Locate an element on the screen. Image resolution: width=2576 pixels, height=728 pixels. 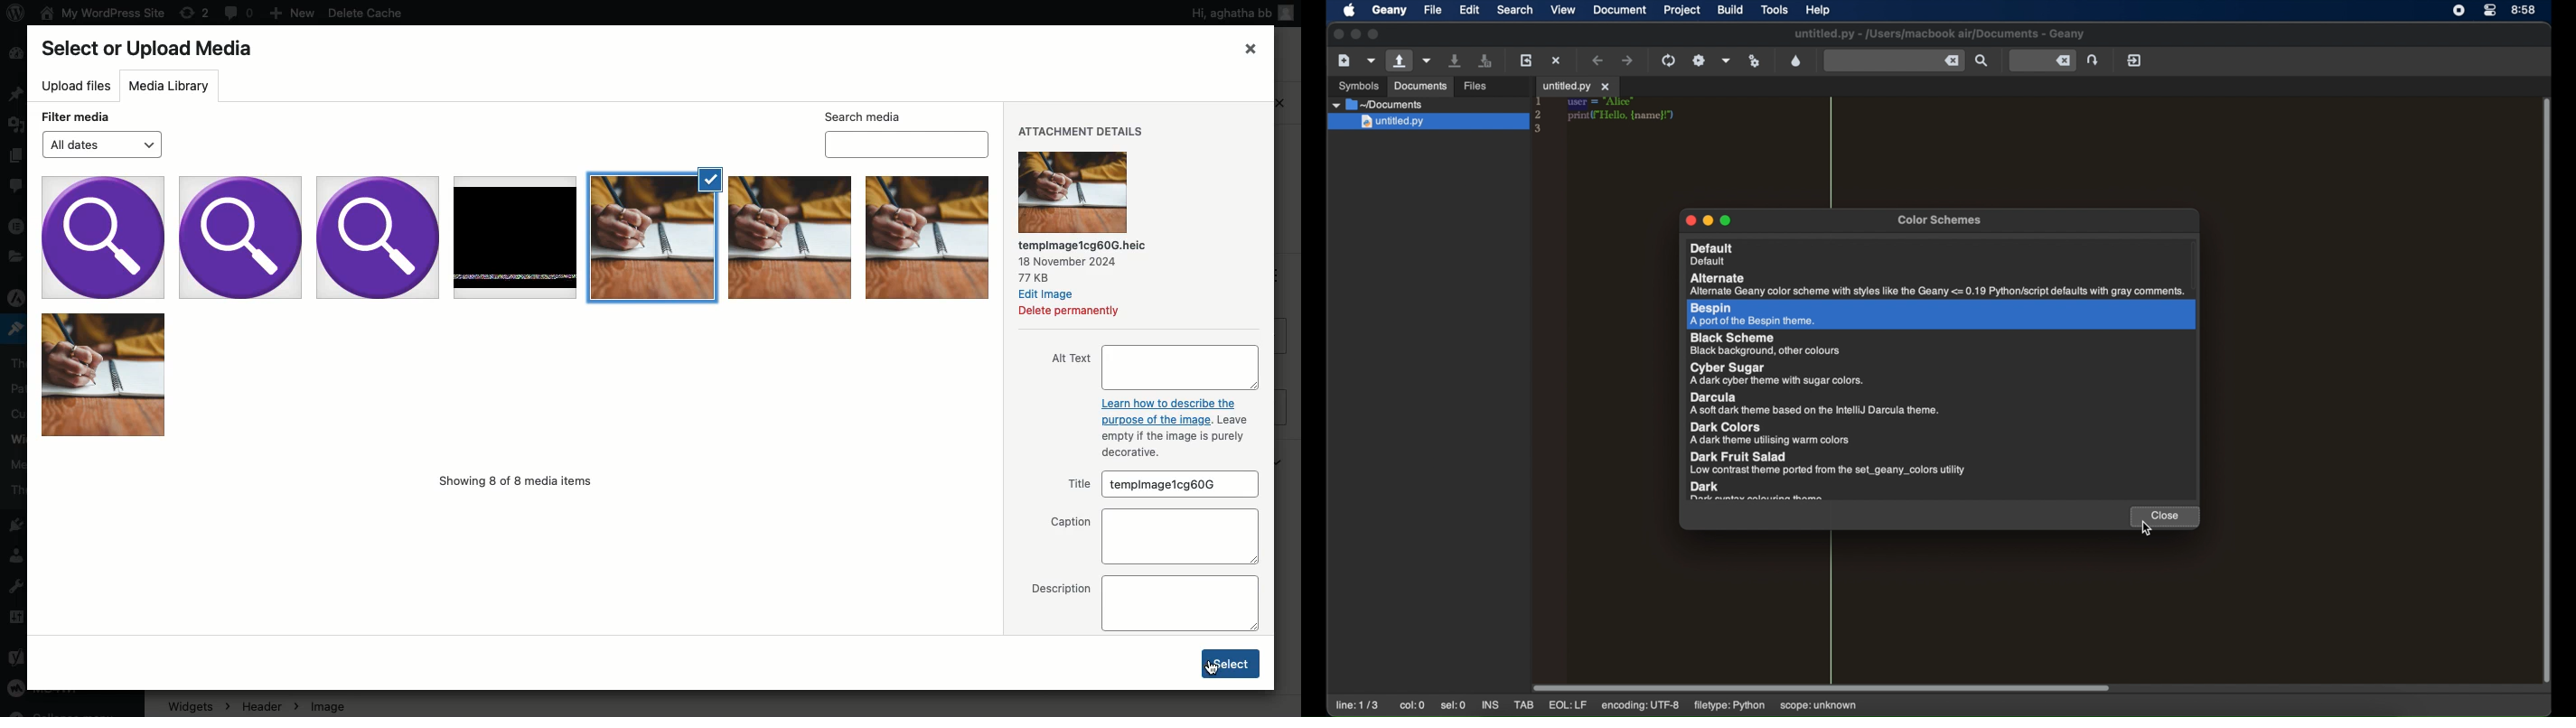
python syntax is located at coordinates (1608, 117).